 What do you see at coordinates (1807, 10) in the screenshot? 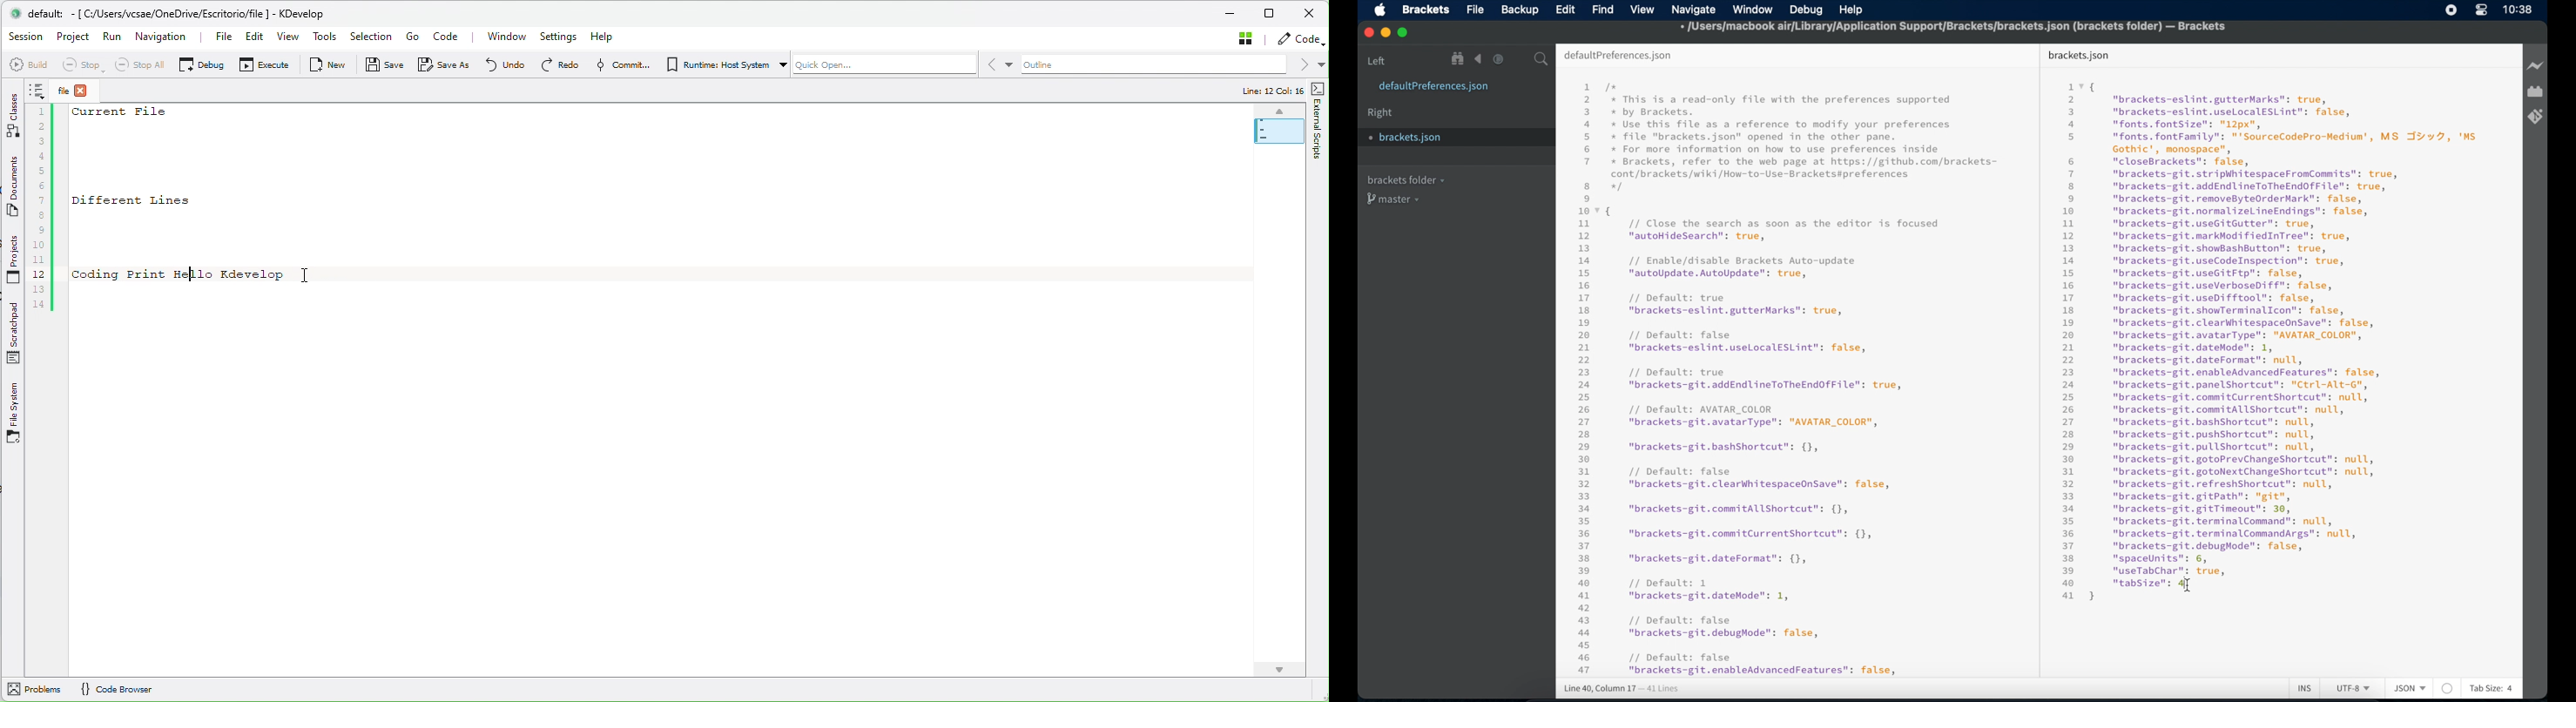
I see `debug` at bounding box center [1807, 10].